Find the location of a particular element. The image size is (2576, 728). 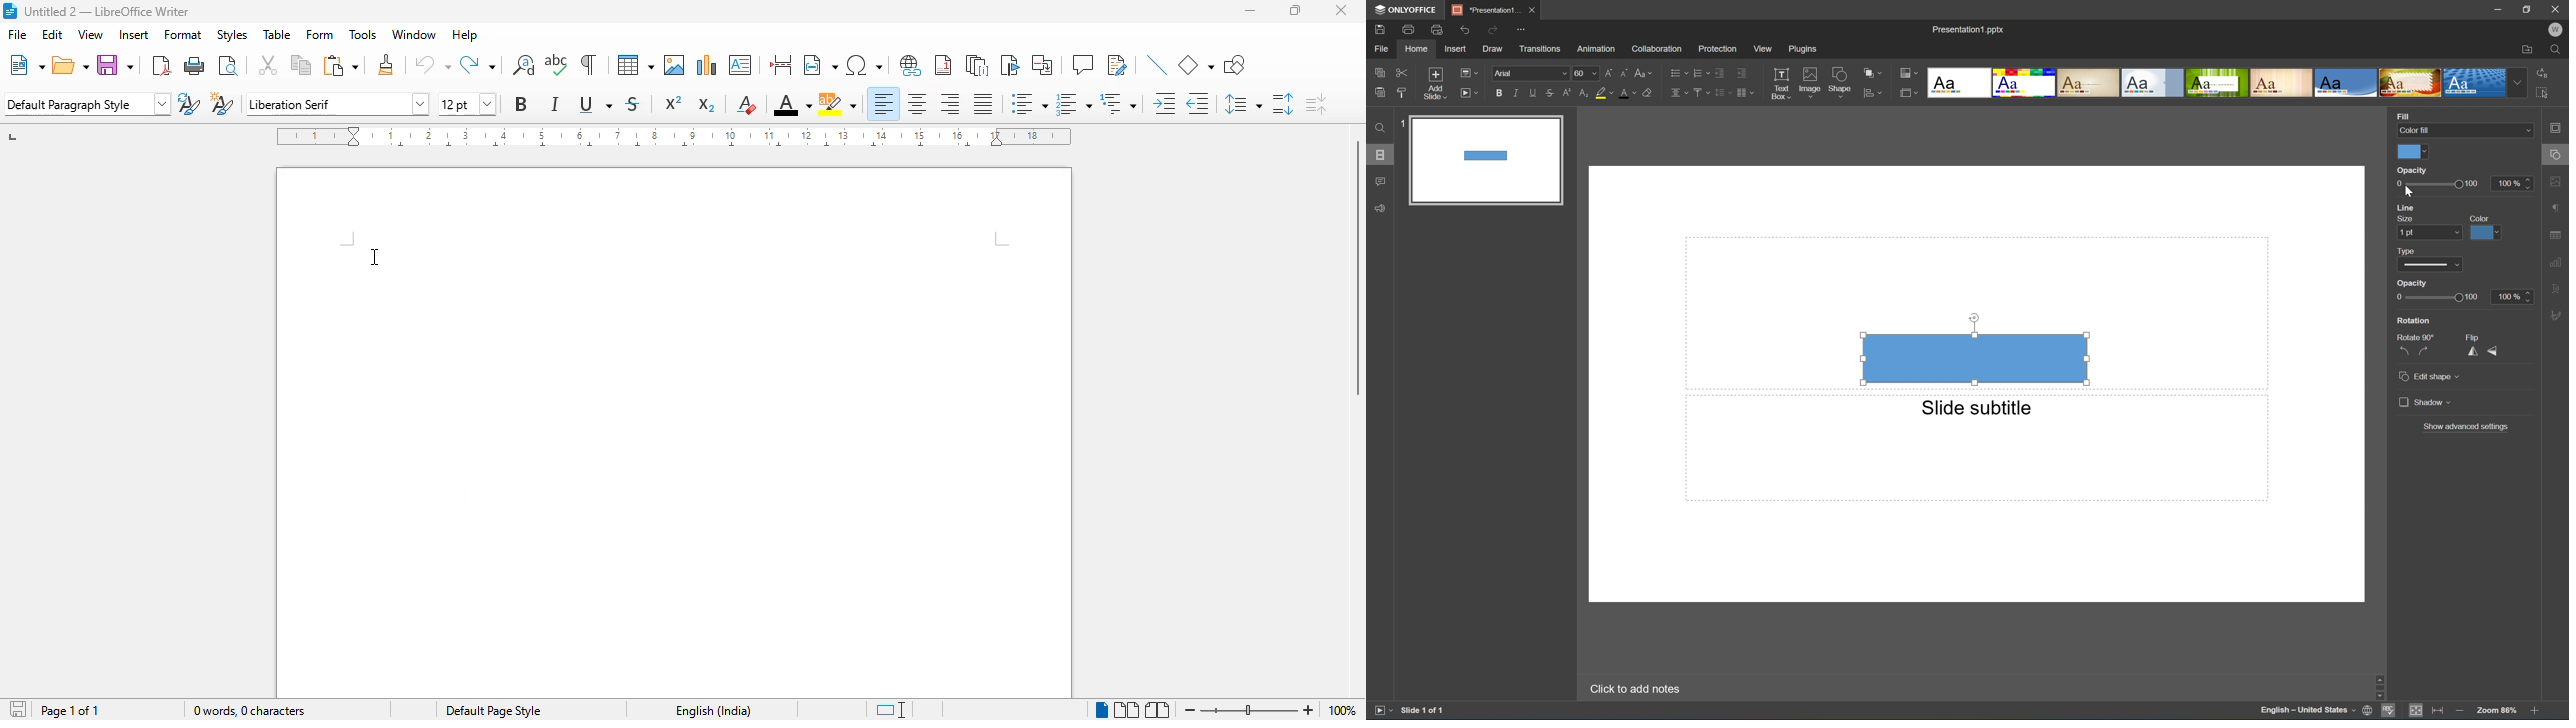

60 is located at coordinates (1584, 73).